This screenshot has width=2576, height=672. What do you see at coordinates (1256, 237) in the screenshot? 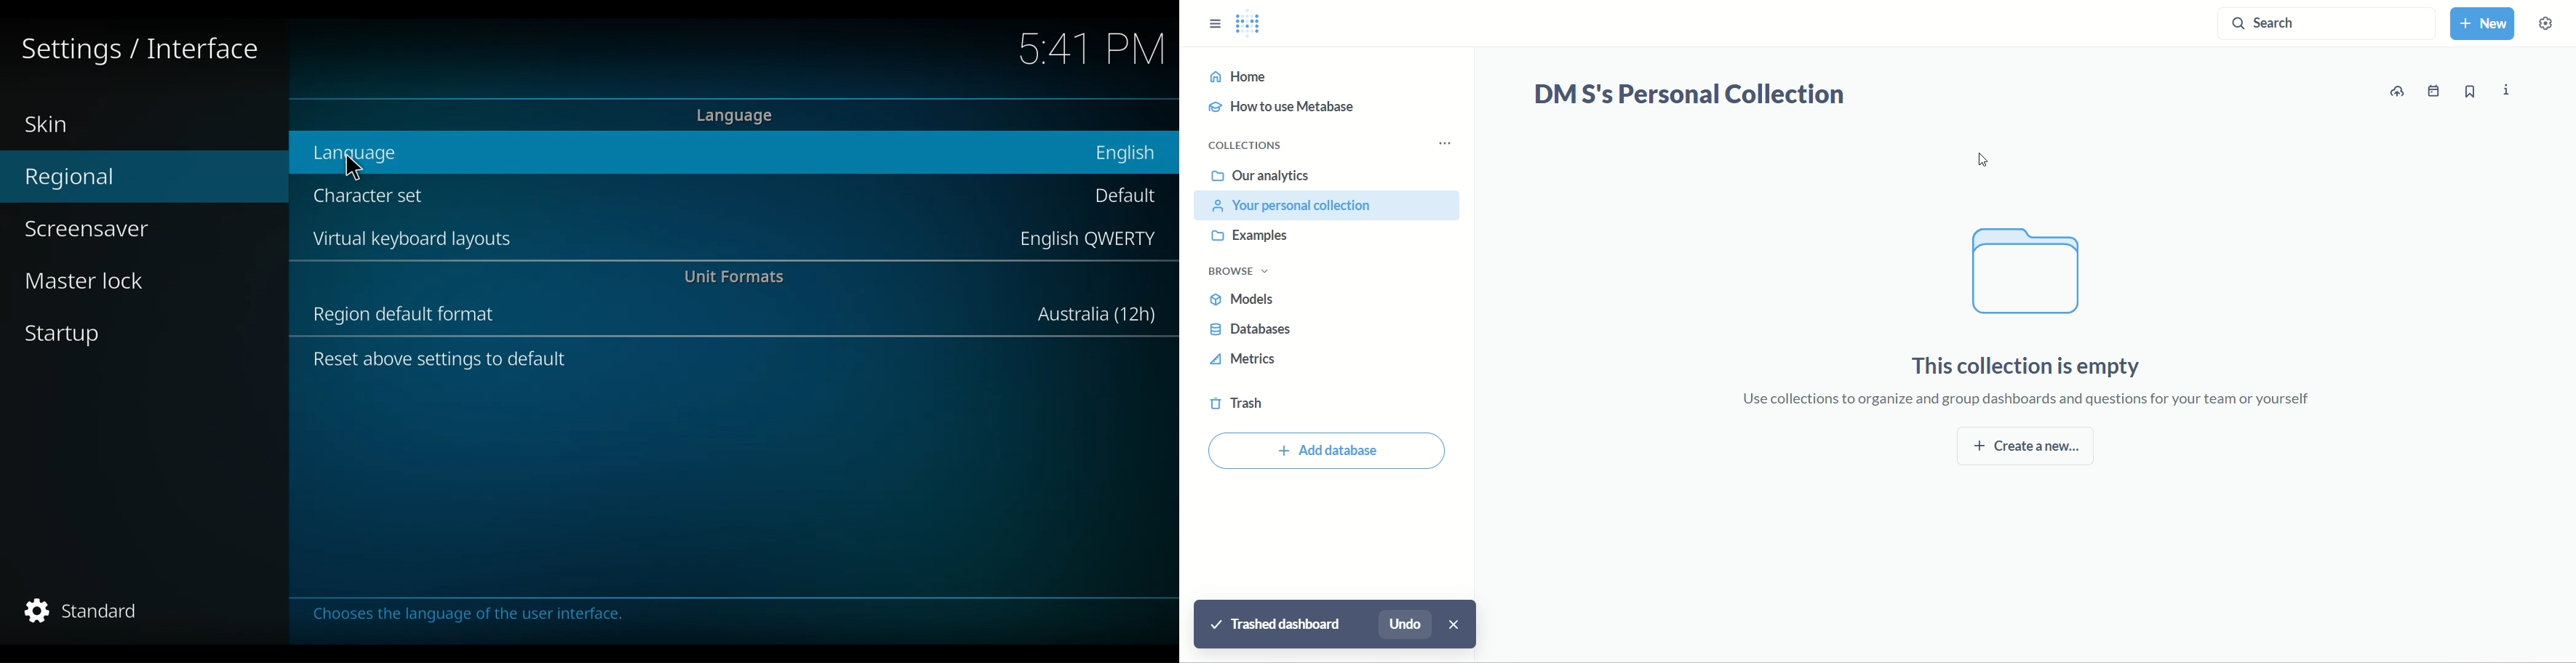
I see `examples` at bounding box center [1256, 237].